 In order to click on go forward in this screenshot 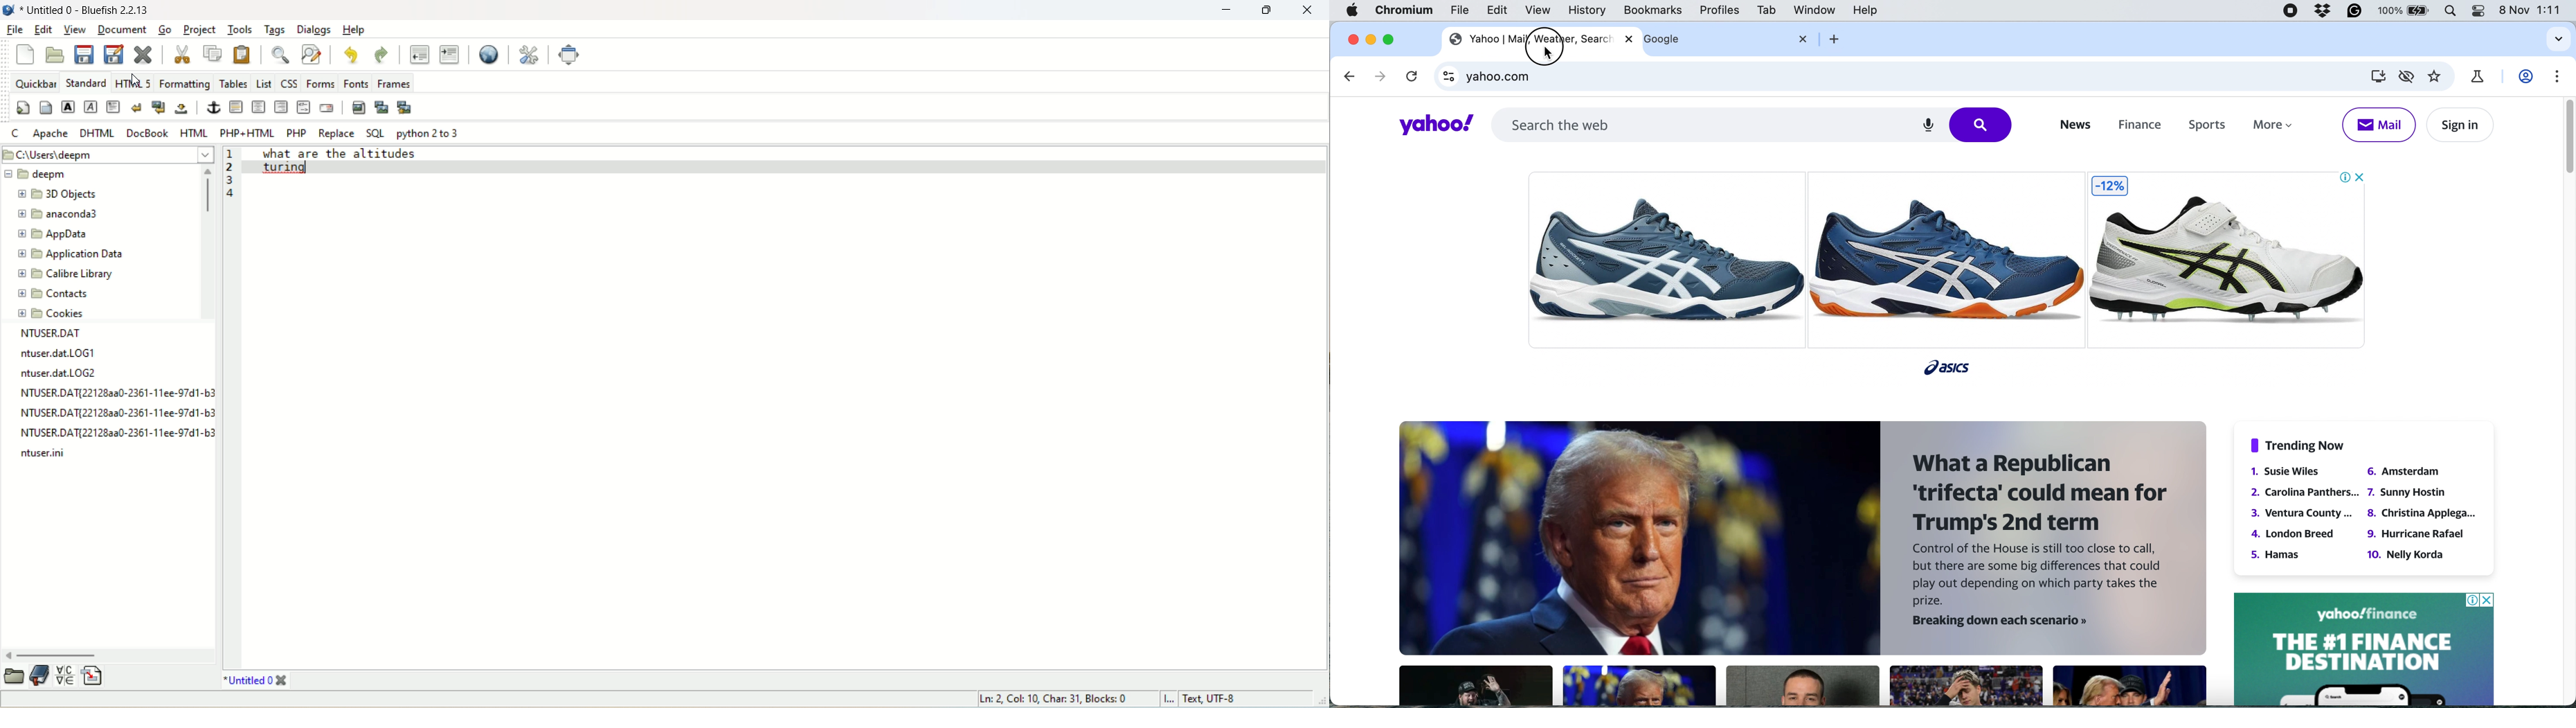, I will do `click(1376, 76)`.